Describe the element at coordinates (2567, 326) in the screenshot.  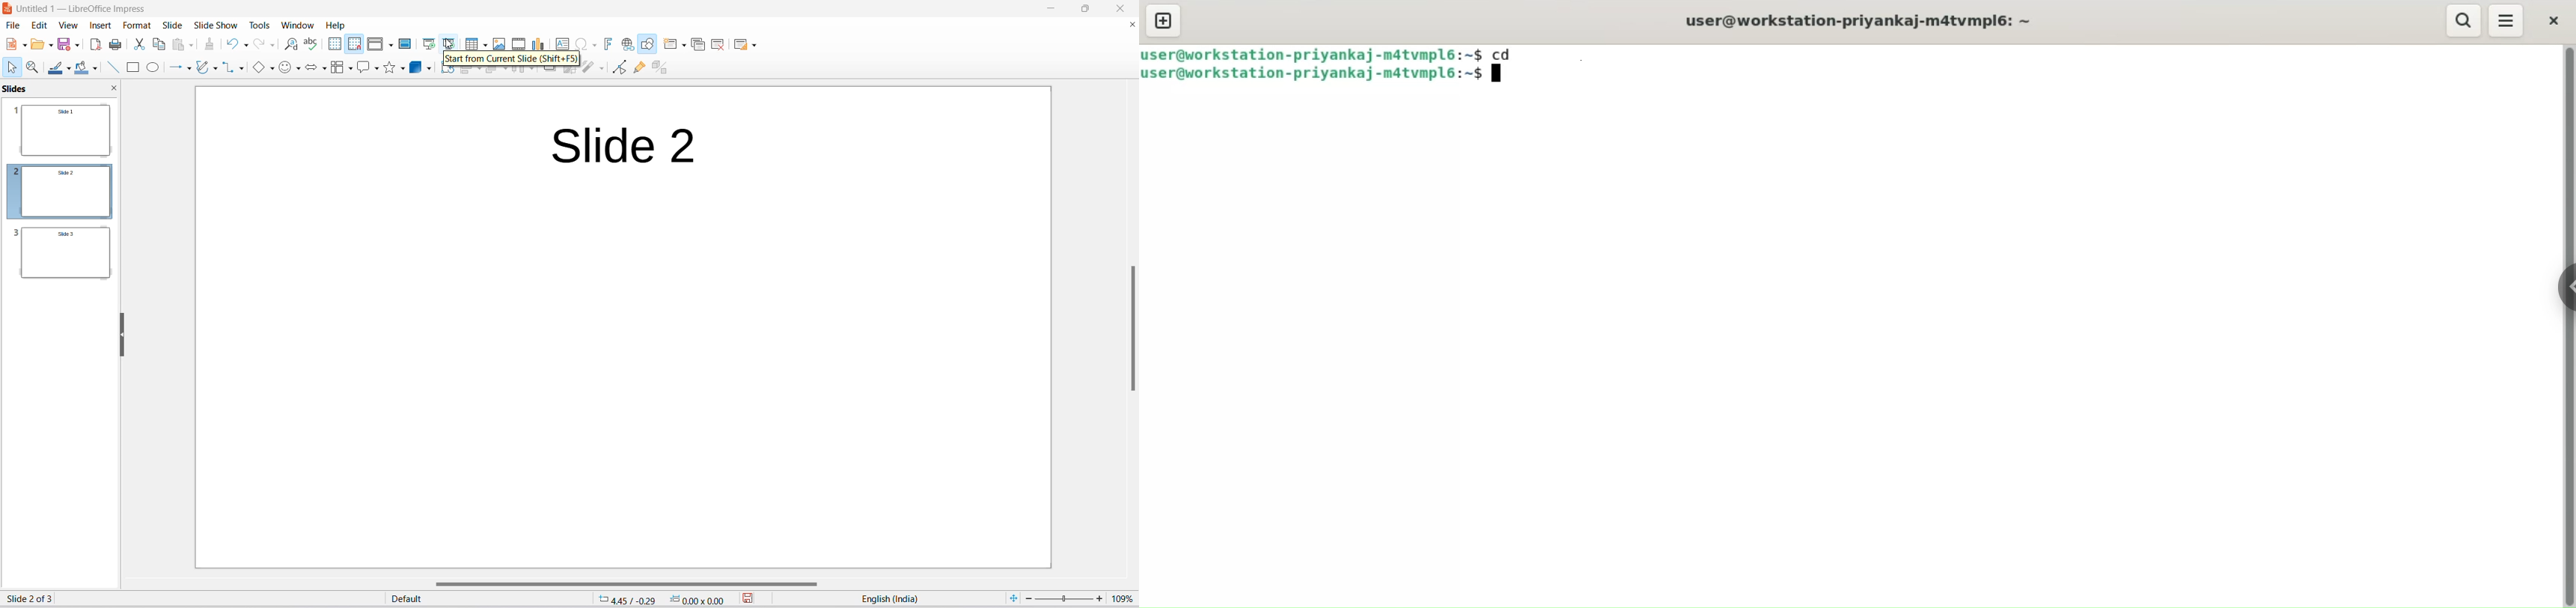
I see `verical scroll bar` at that location.